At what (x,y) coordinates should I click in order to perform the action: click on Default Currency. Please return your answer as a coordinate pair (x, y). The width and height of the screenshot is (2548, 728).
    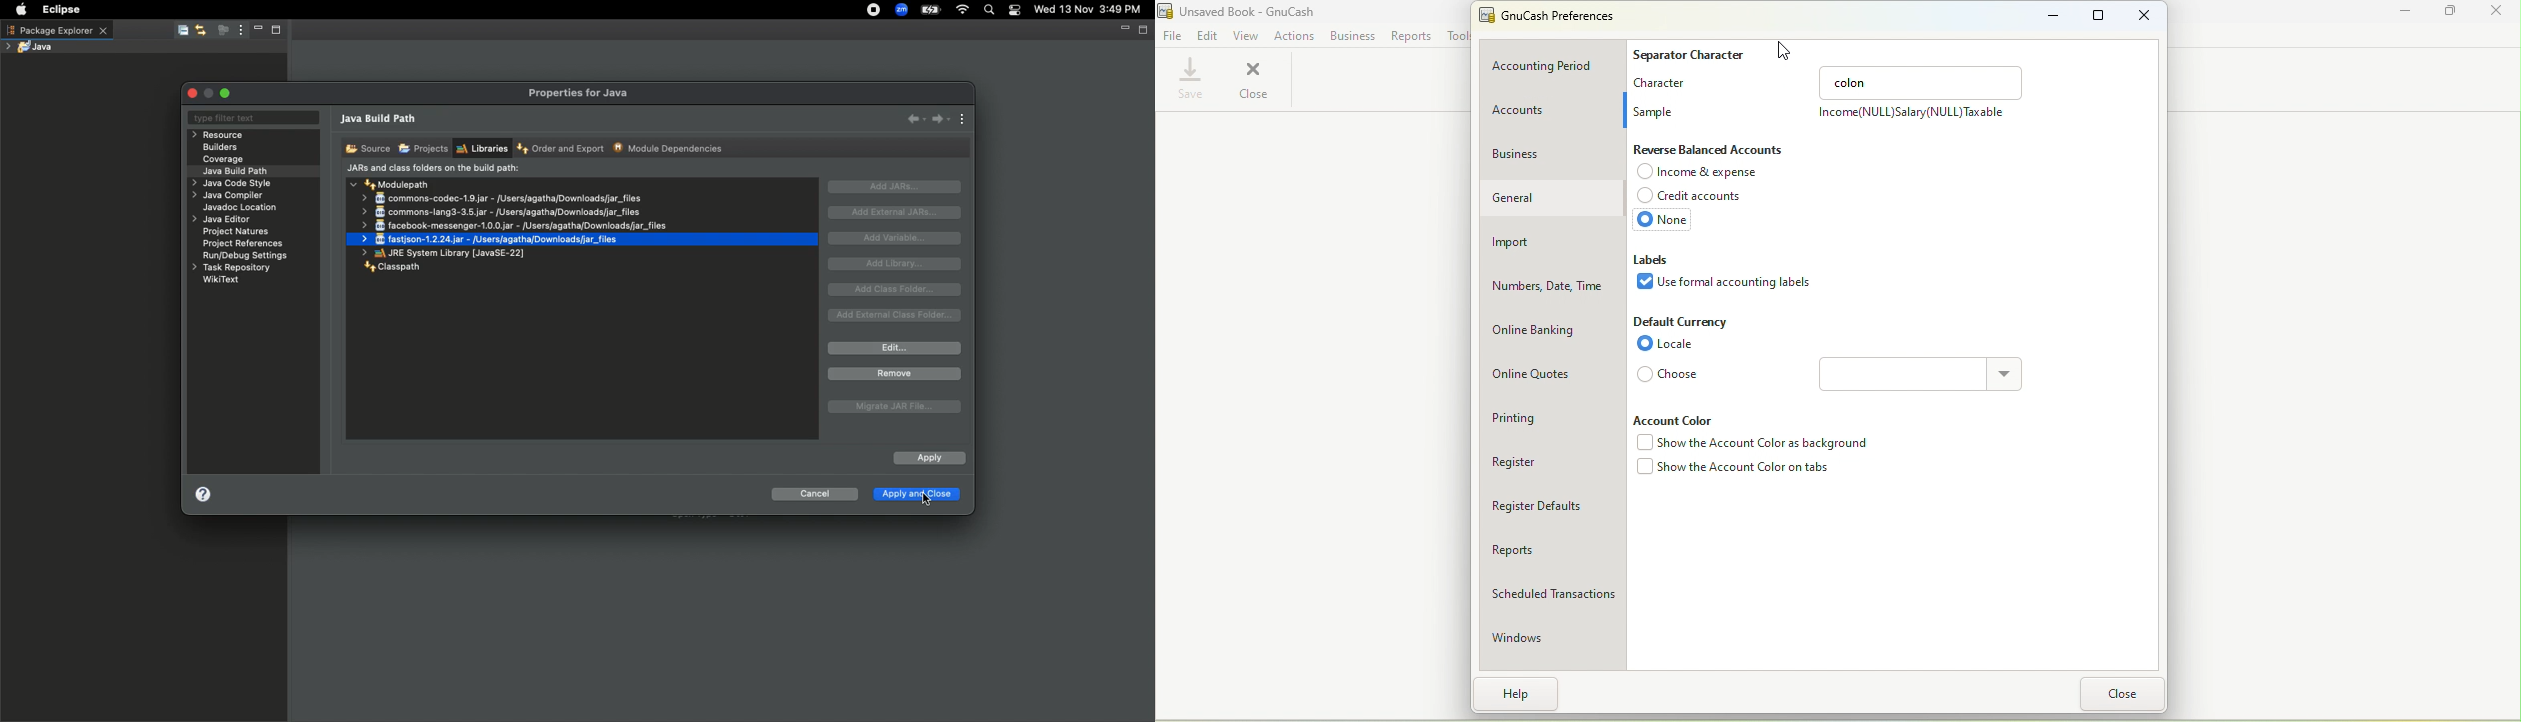
    Looking at the image, I should click on (1682, 324).